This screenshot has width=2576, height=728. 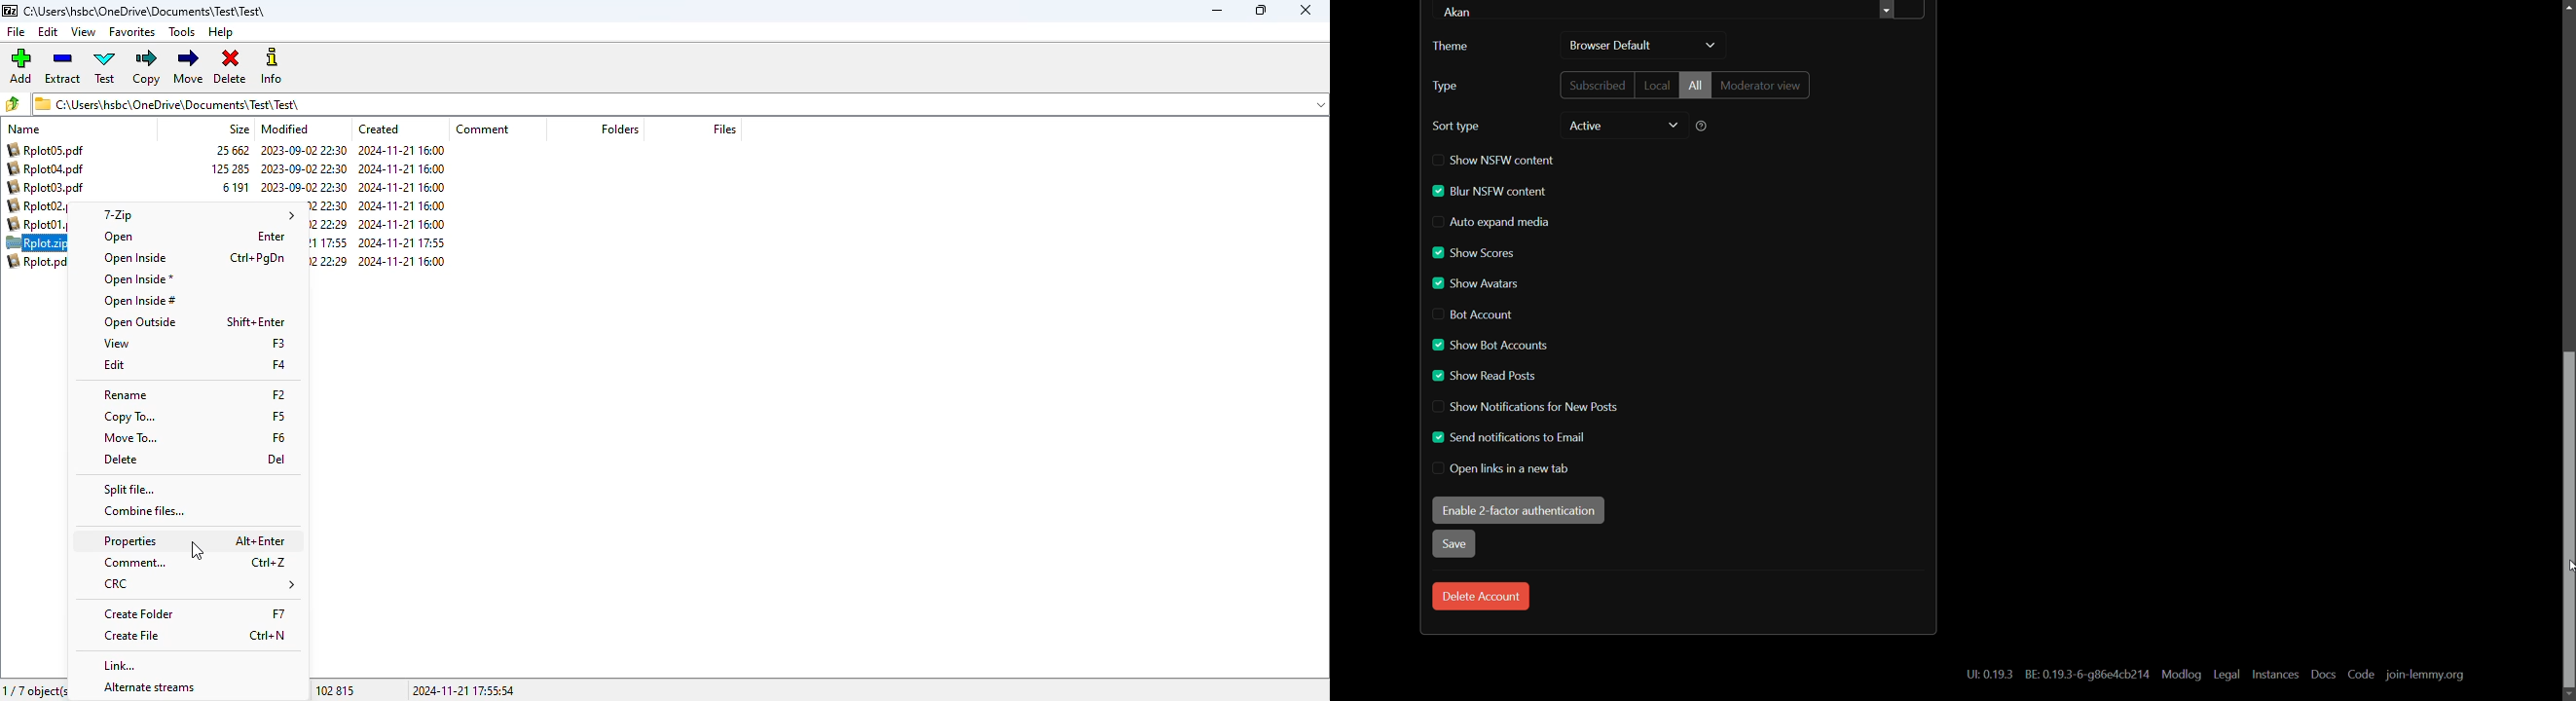 I want to click on properties, so click(x=129, y=541).